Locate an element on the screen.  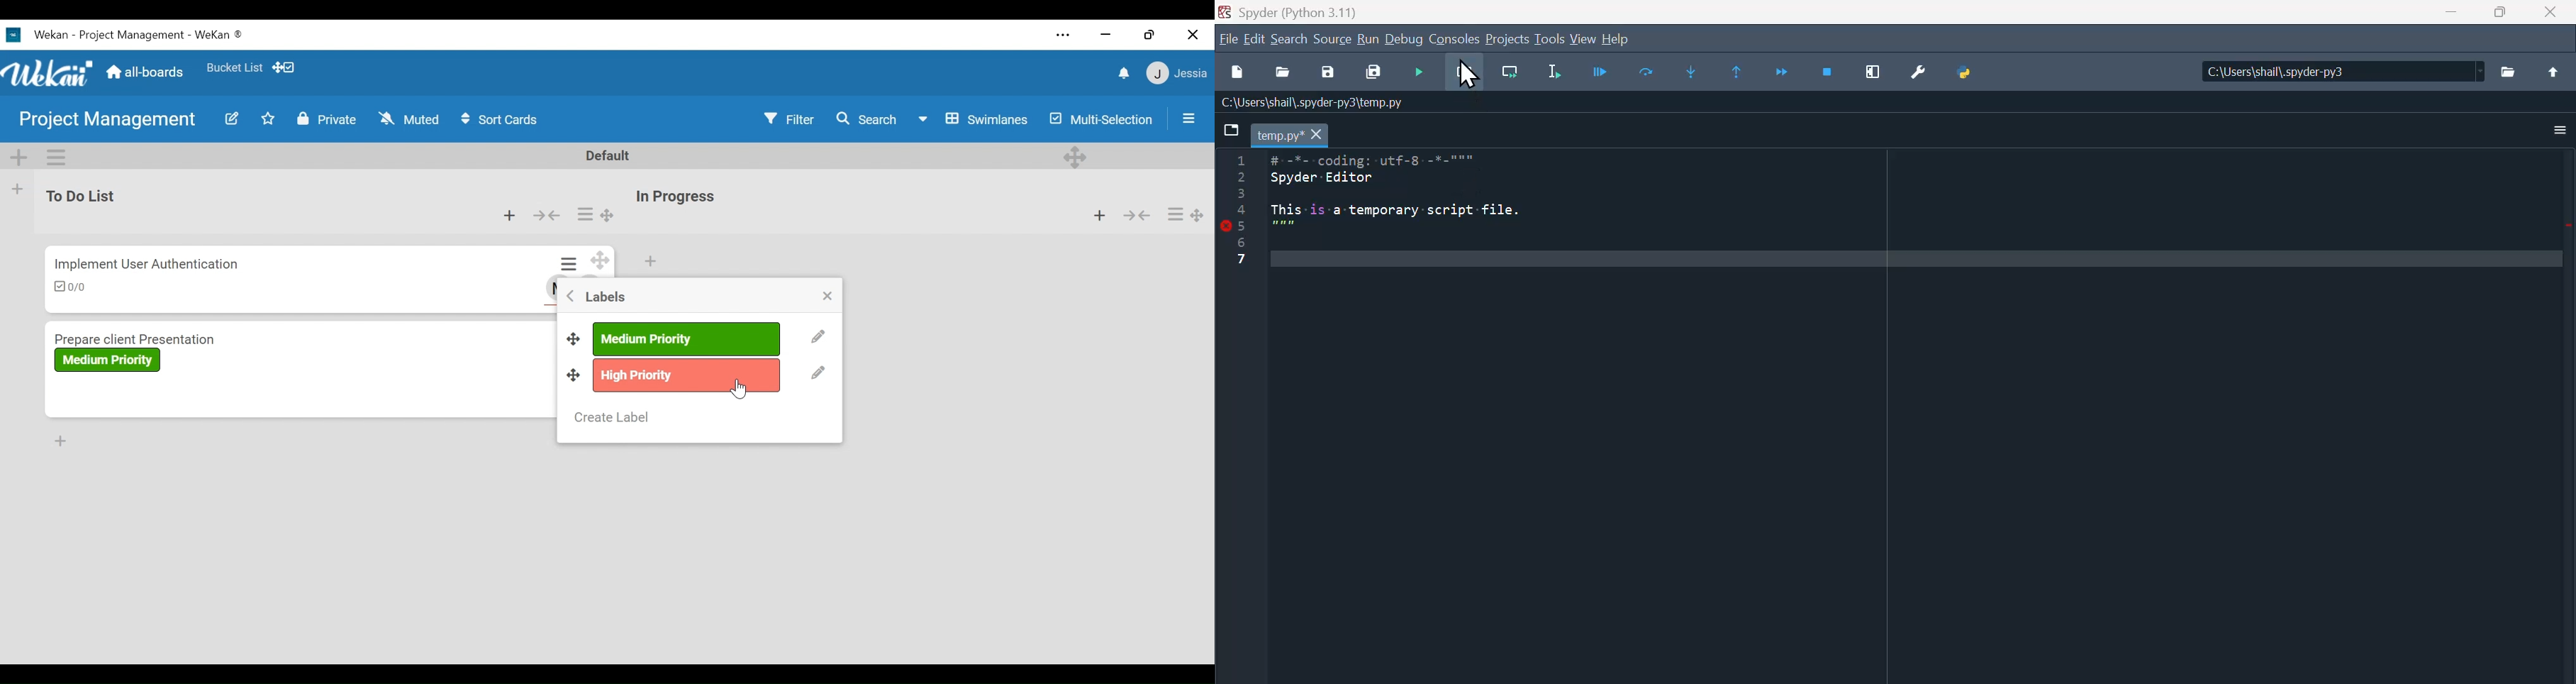
Board View is located at coordinates (974, 119).